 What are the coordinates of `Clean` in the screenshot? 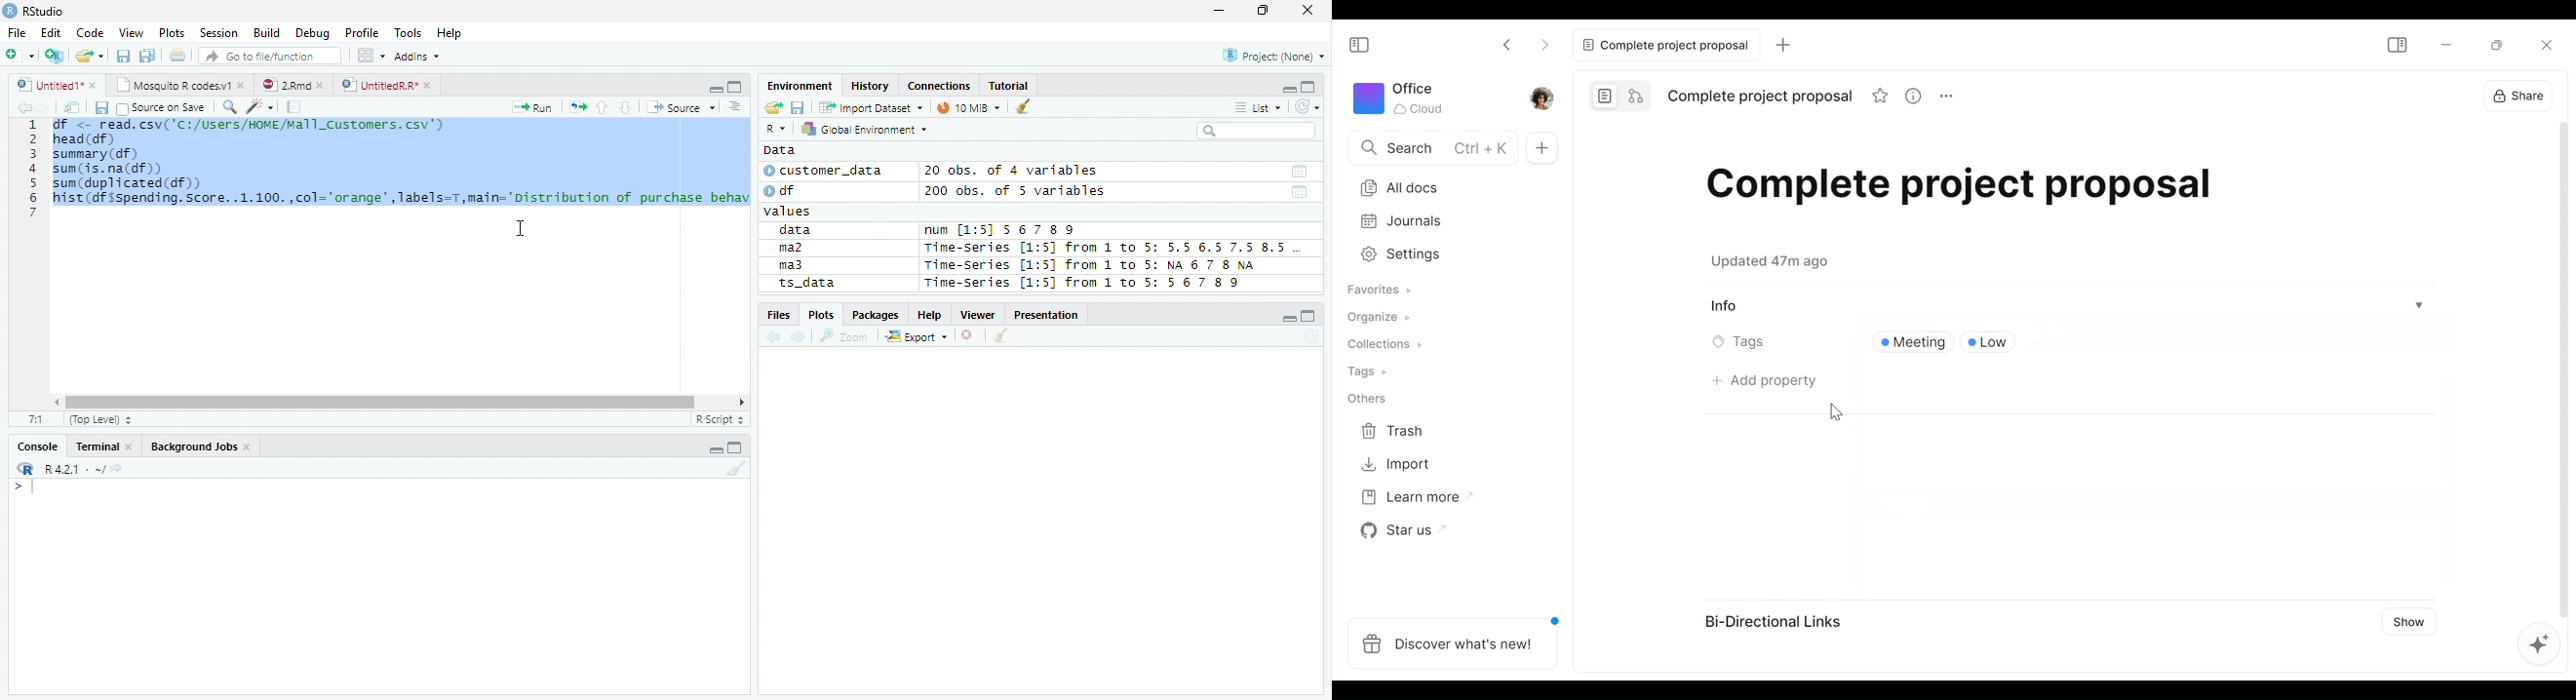 It's located at (1001, 335).